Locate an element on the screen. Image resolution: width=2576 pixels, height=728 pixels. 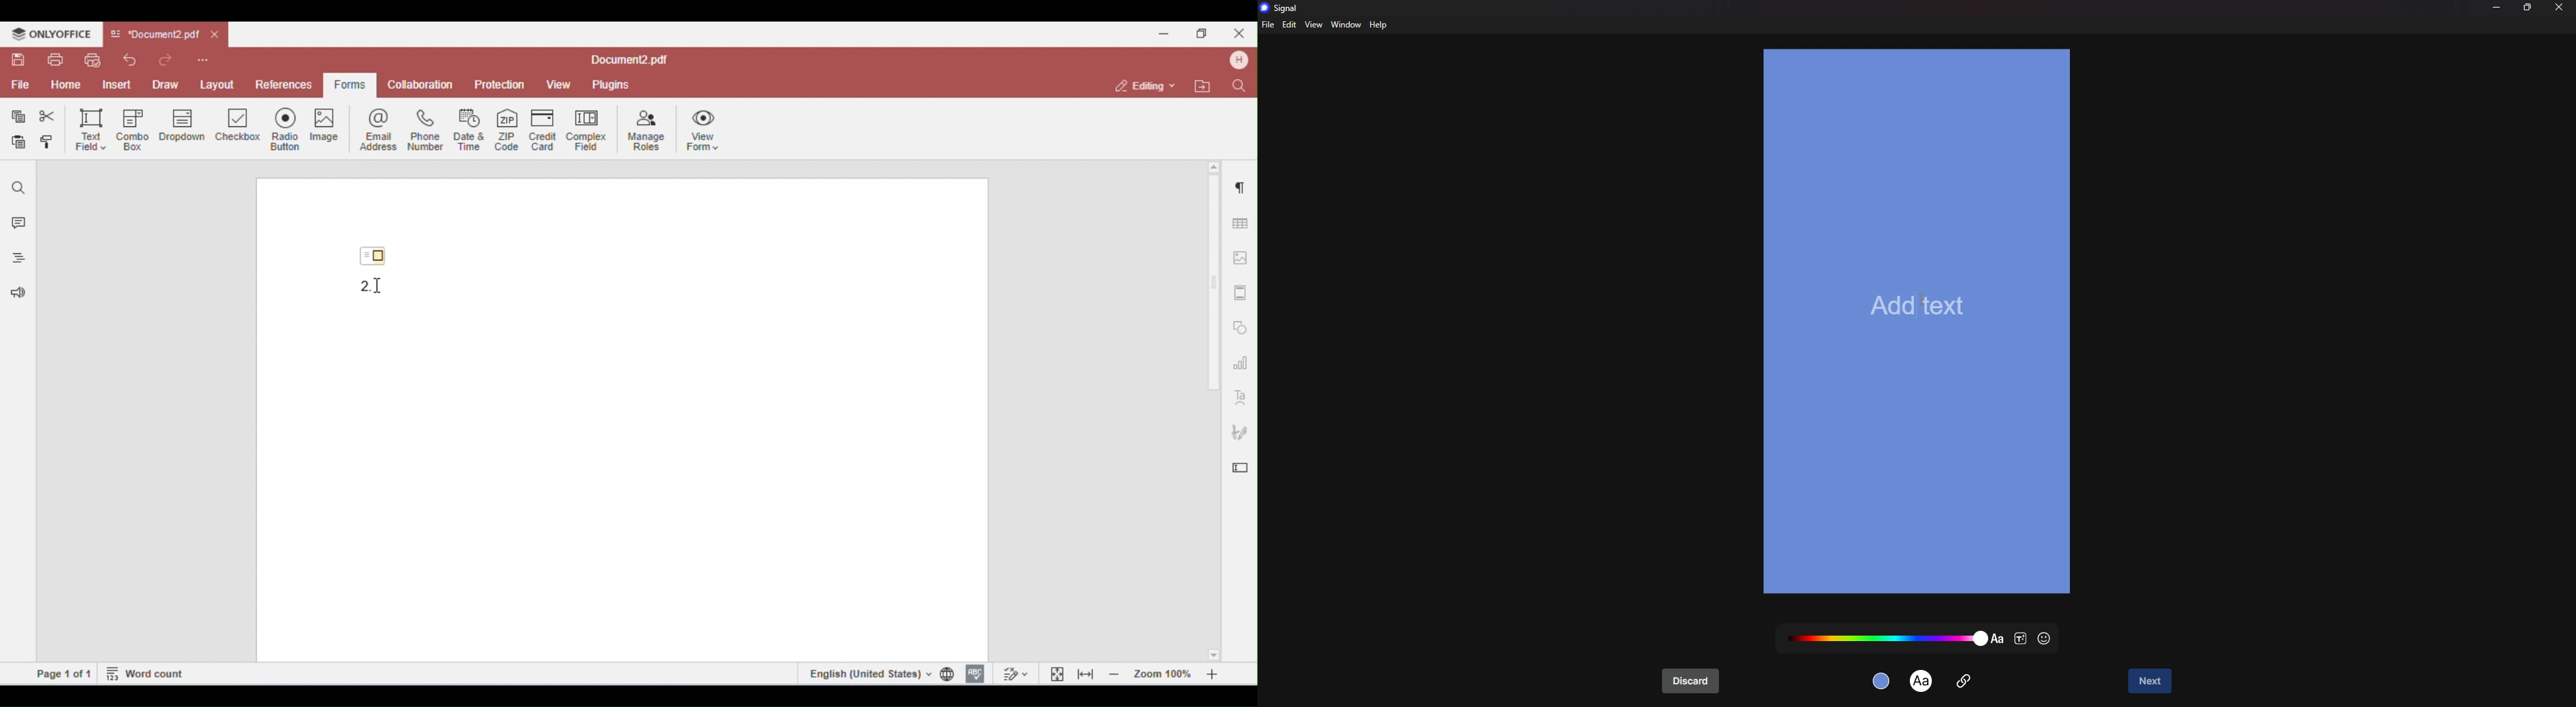
discard is located at coordinates (1691, 682).